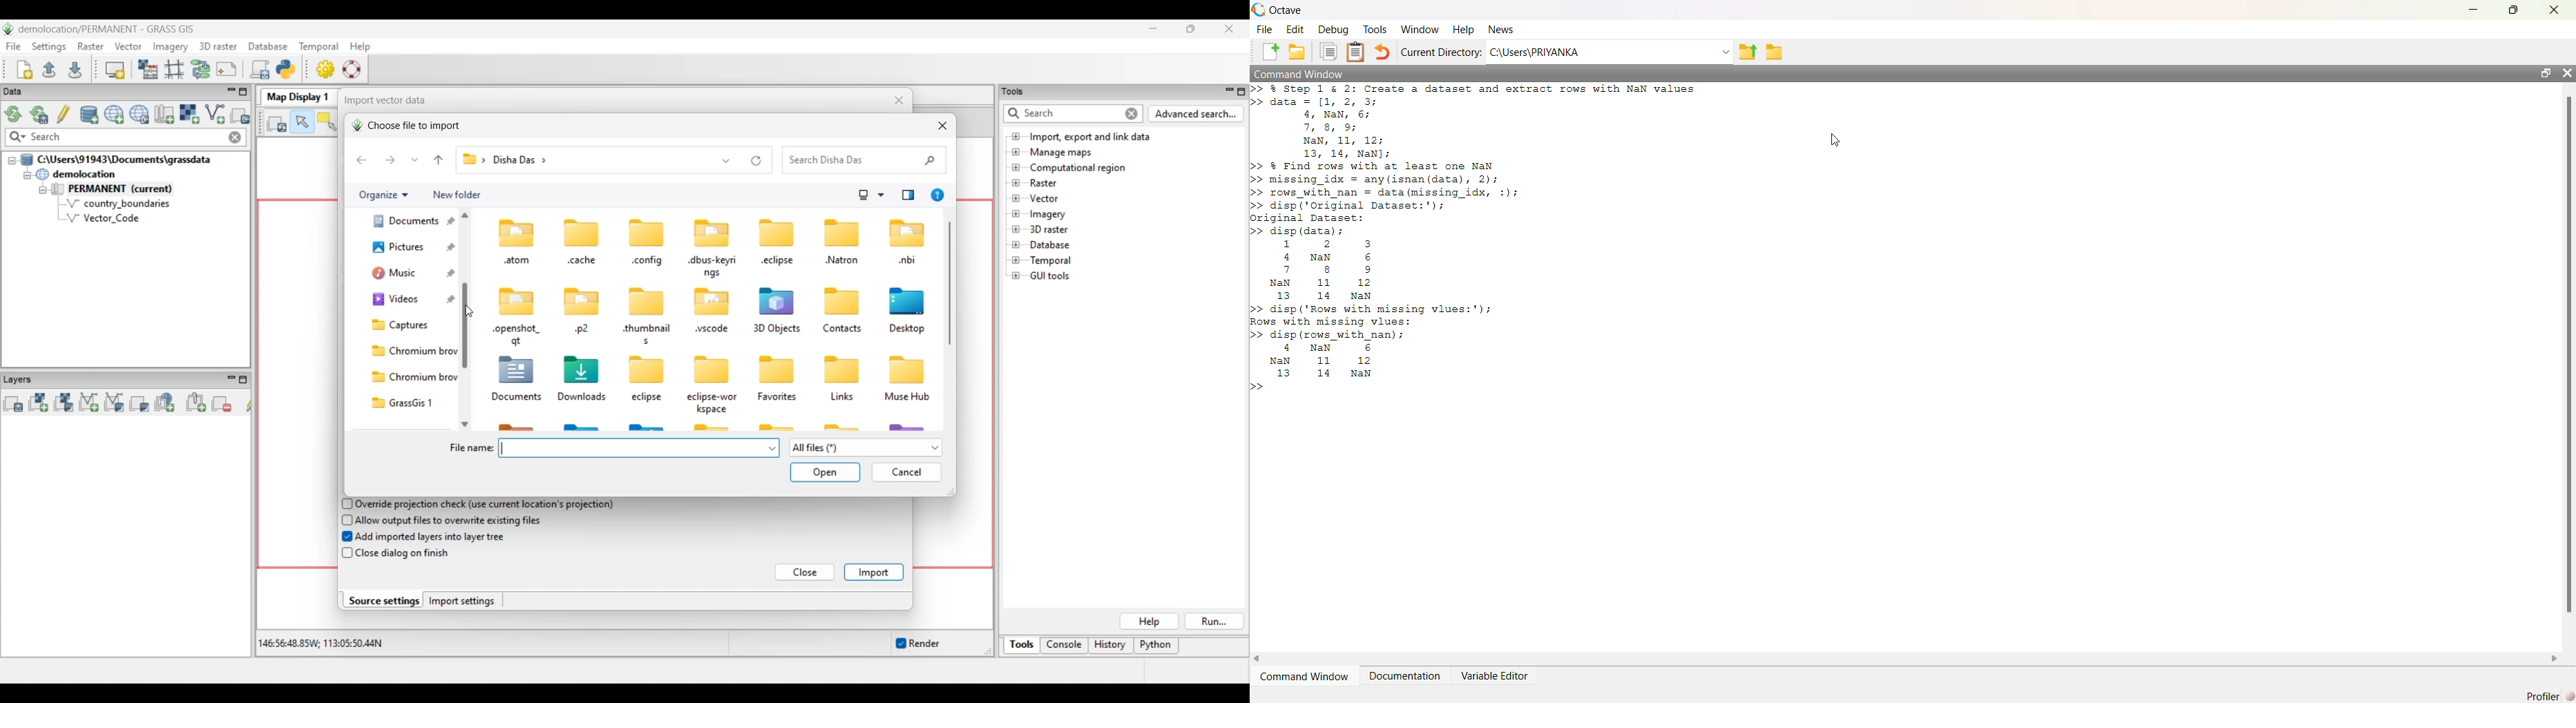  I want to click on maximize, so click(2545, 73).